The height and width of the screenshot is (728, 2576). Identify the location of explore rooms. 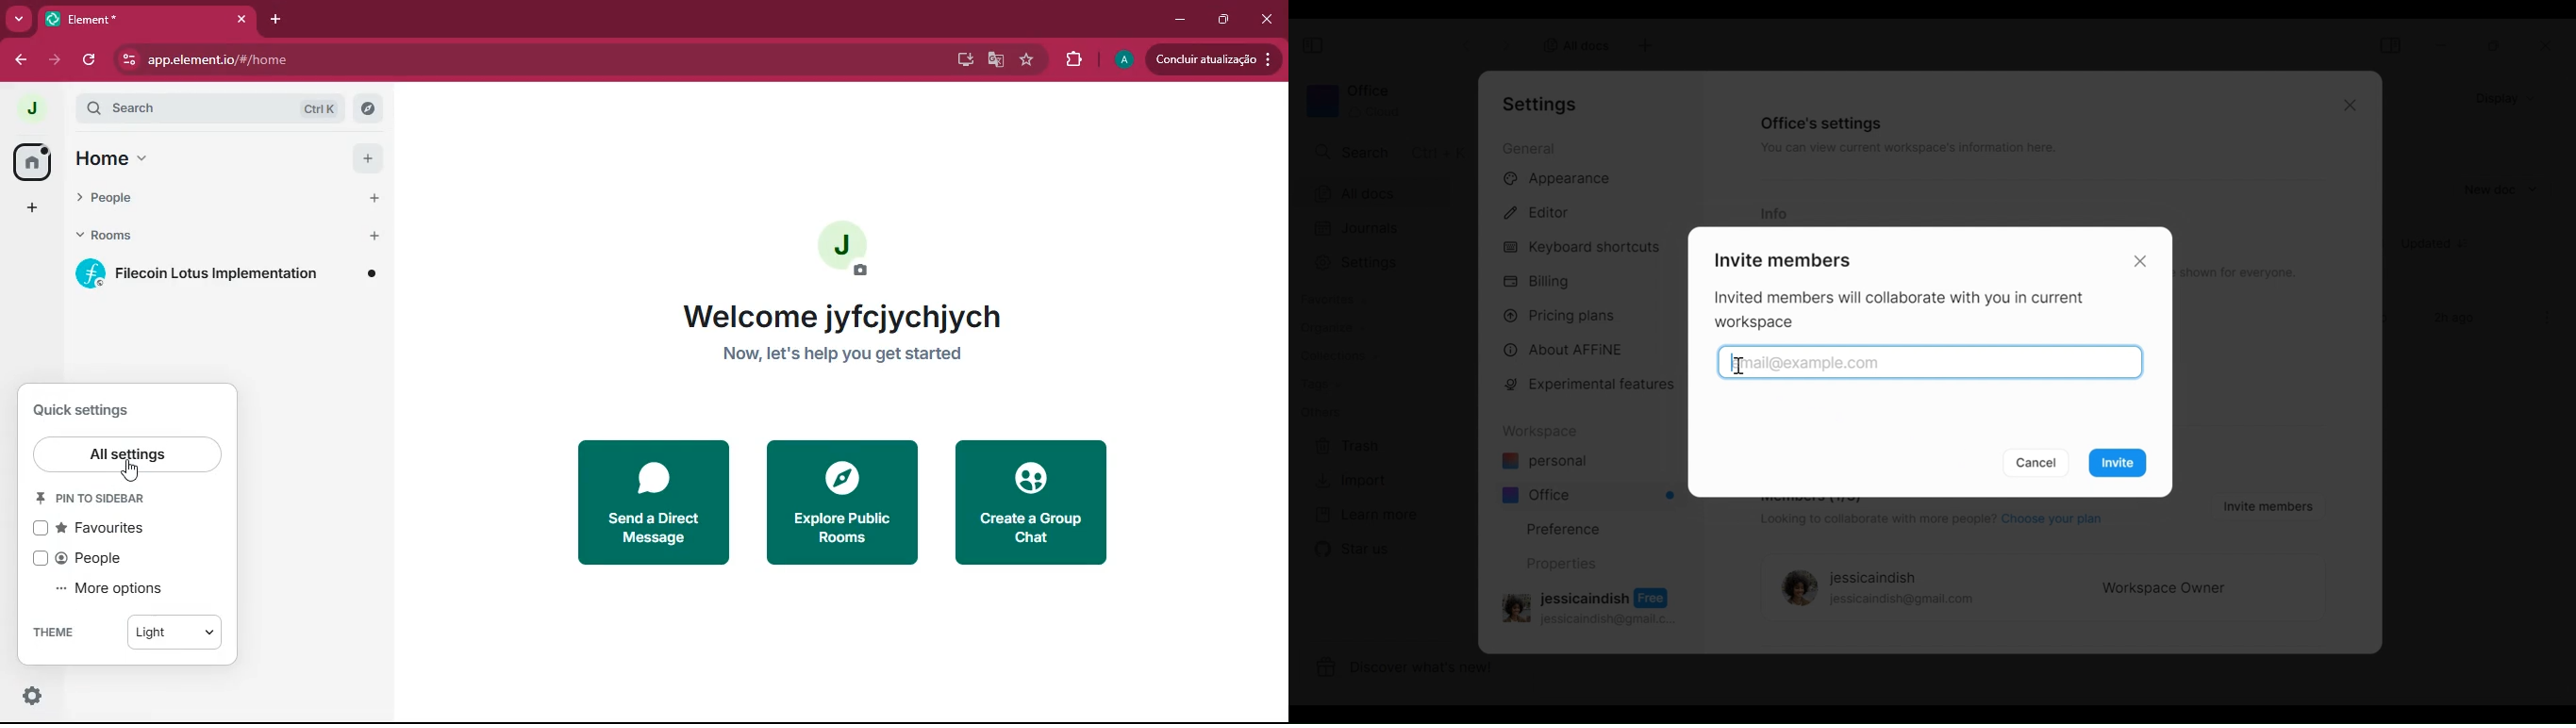
(368, 109).